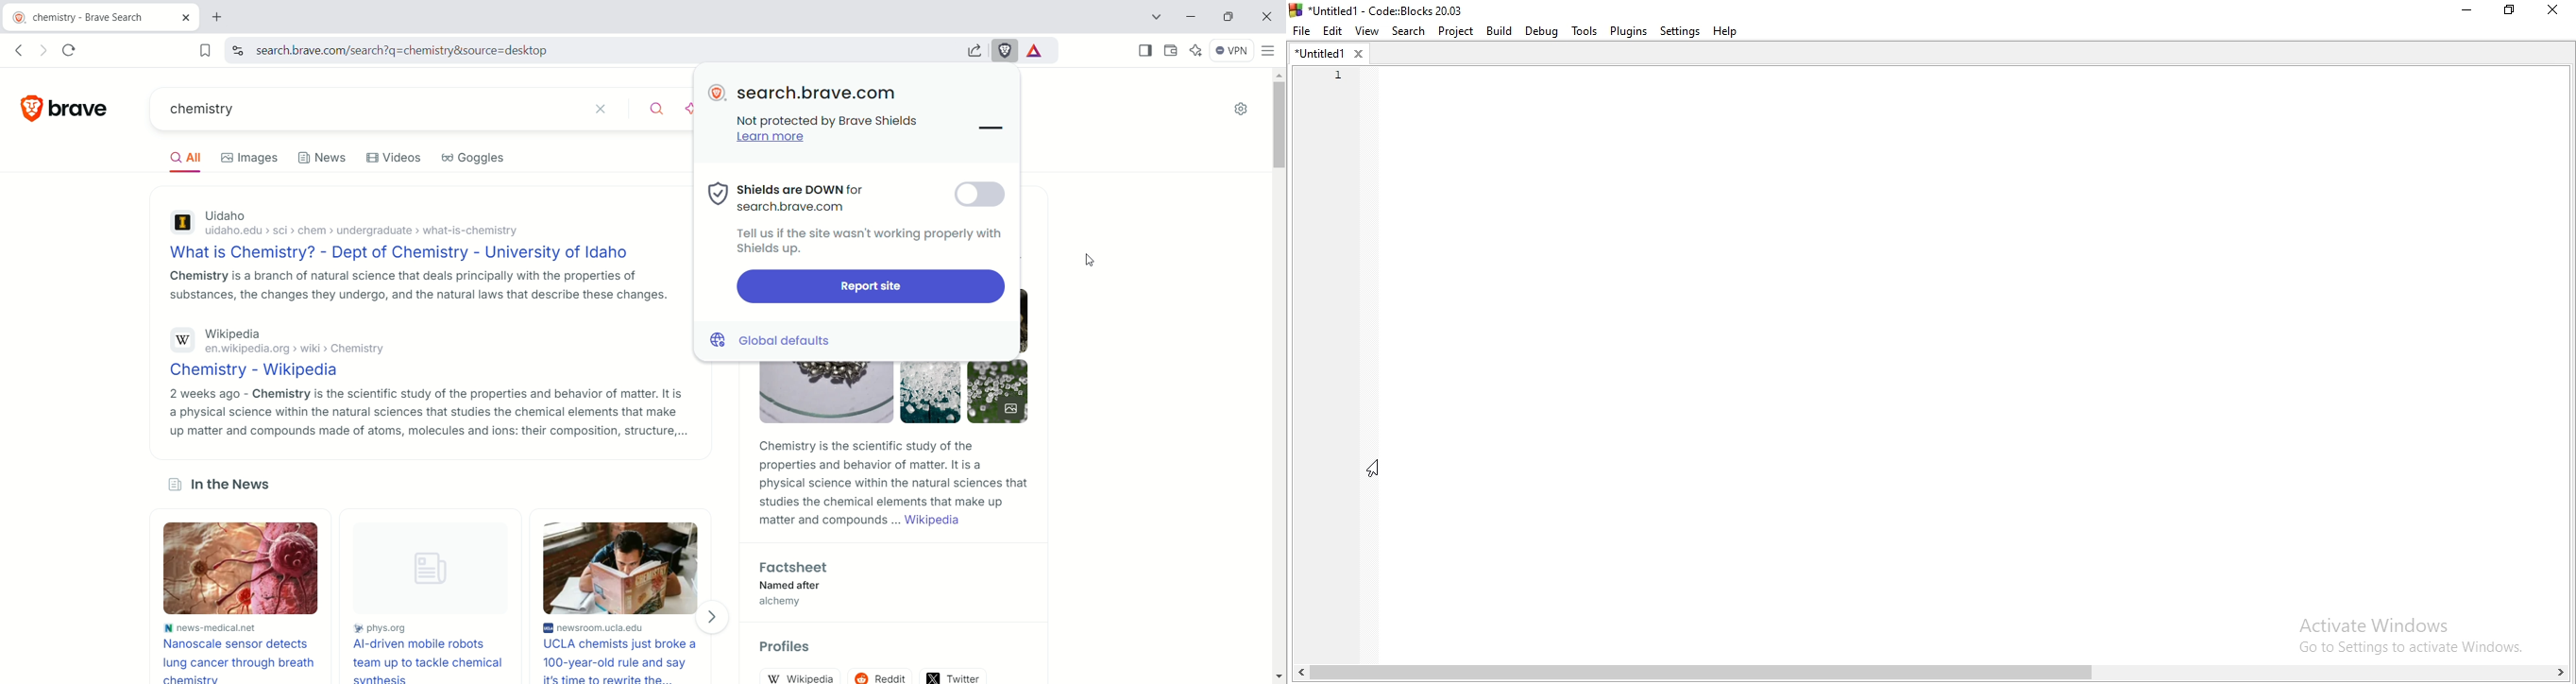 Image resolution: width=2576 pixels, height=700 pixels. I want to click on clear, so click(609, 109).